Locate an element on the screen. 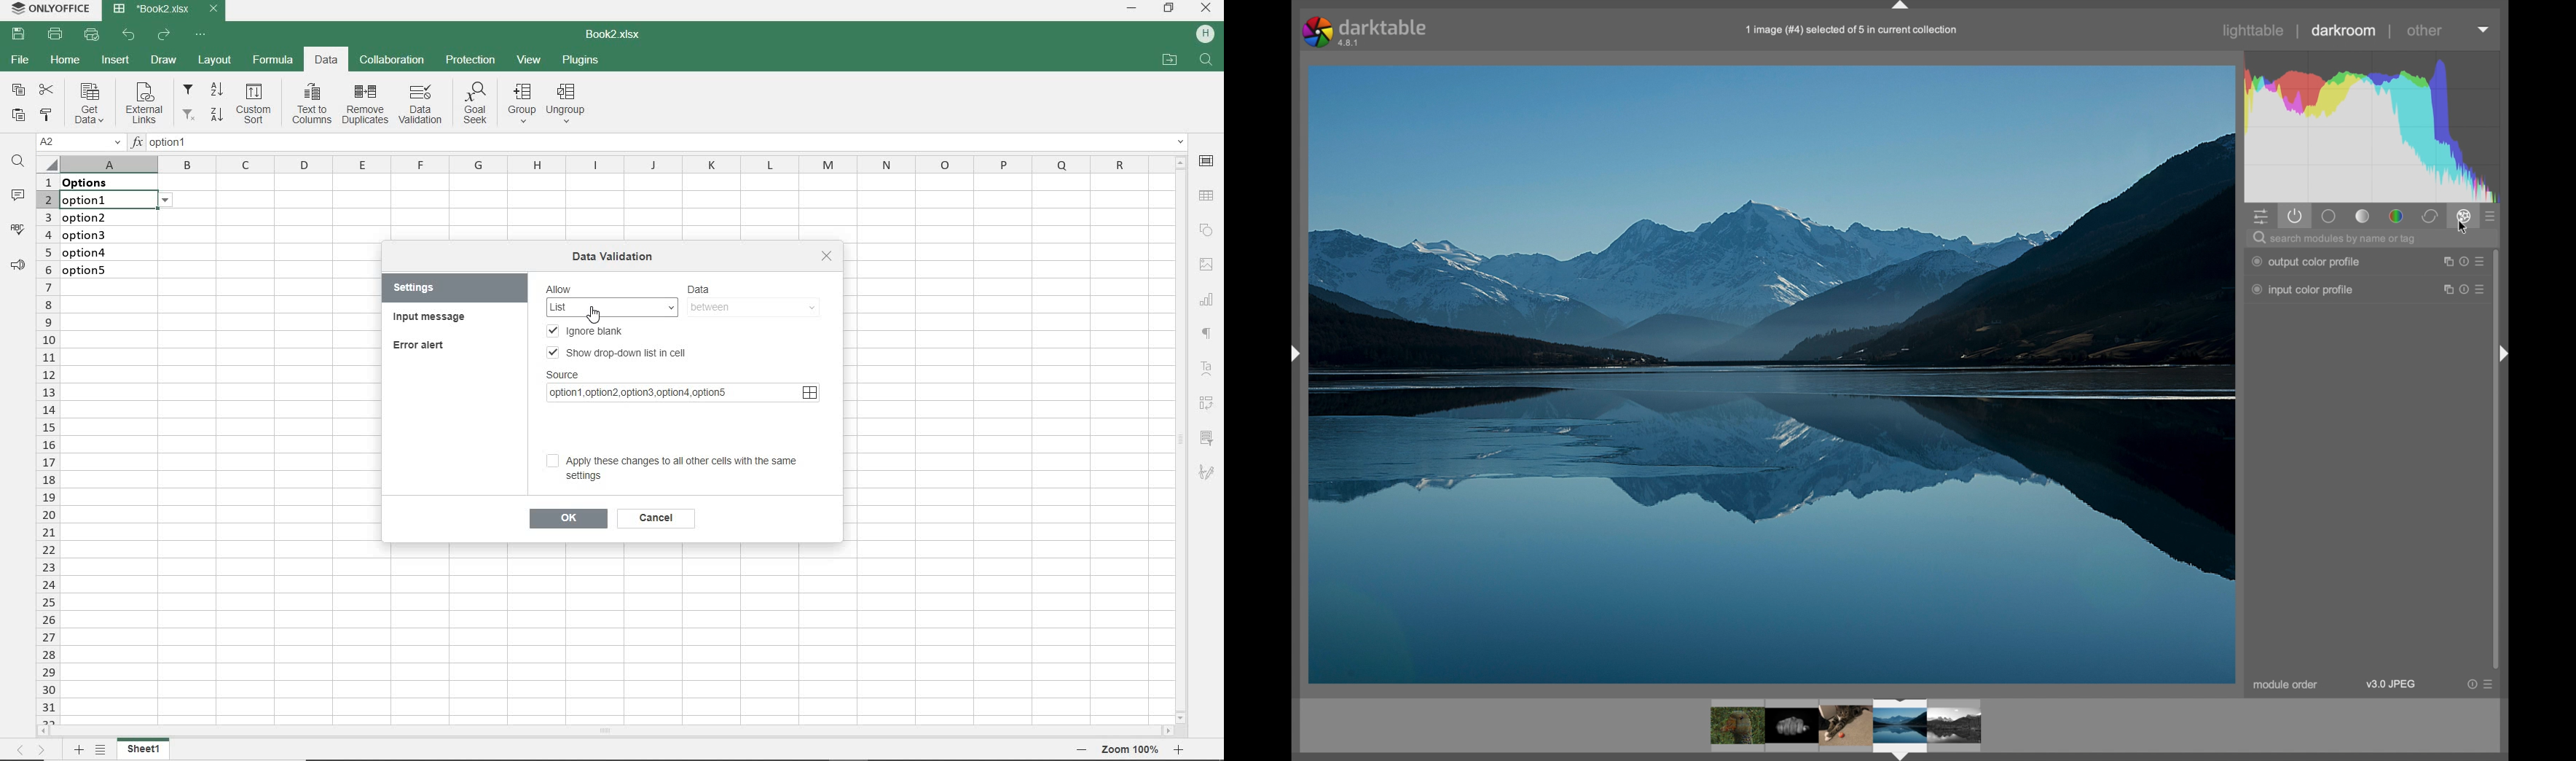 The width and height of the screenshot is (2576, 784). search is located at coordinates (2336, 240).